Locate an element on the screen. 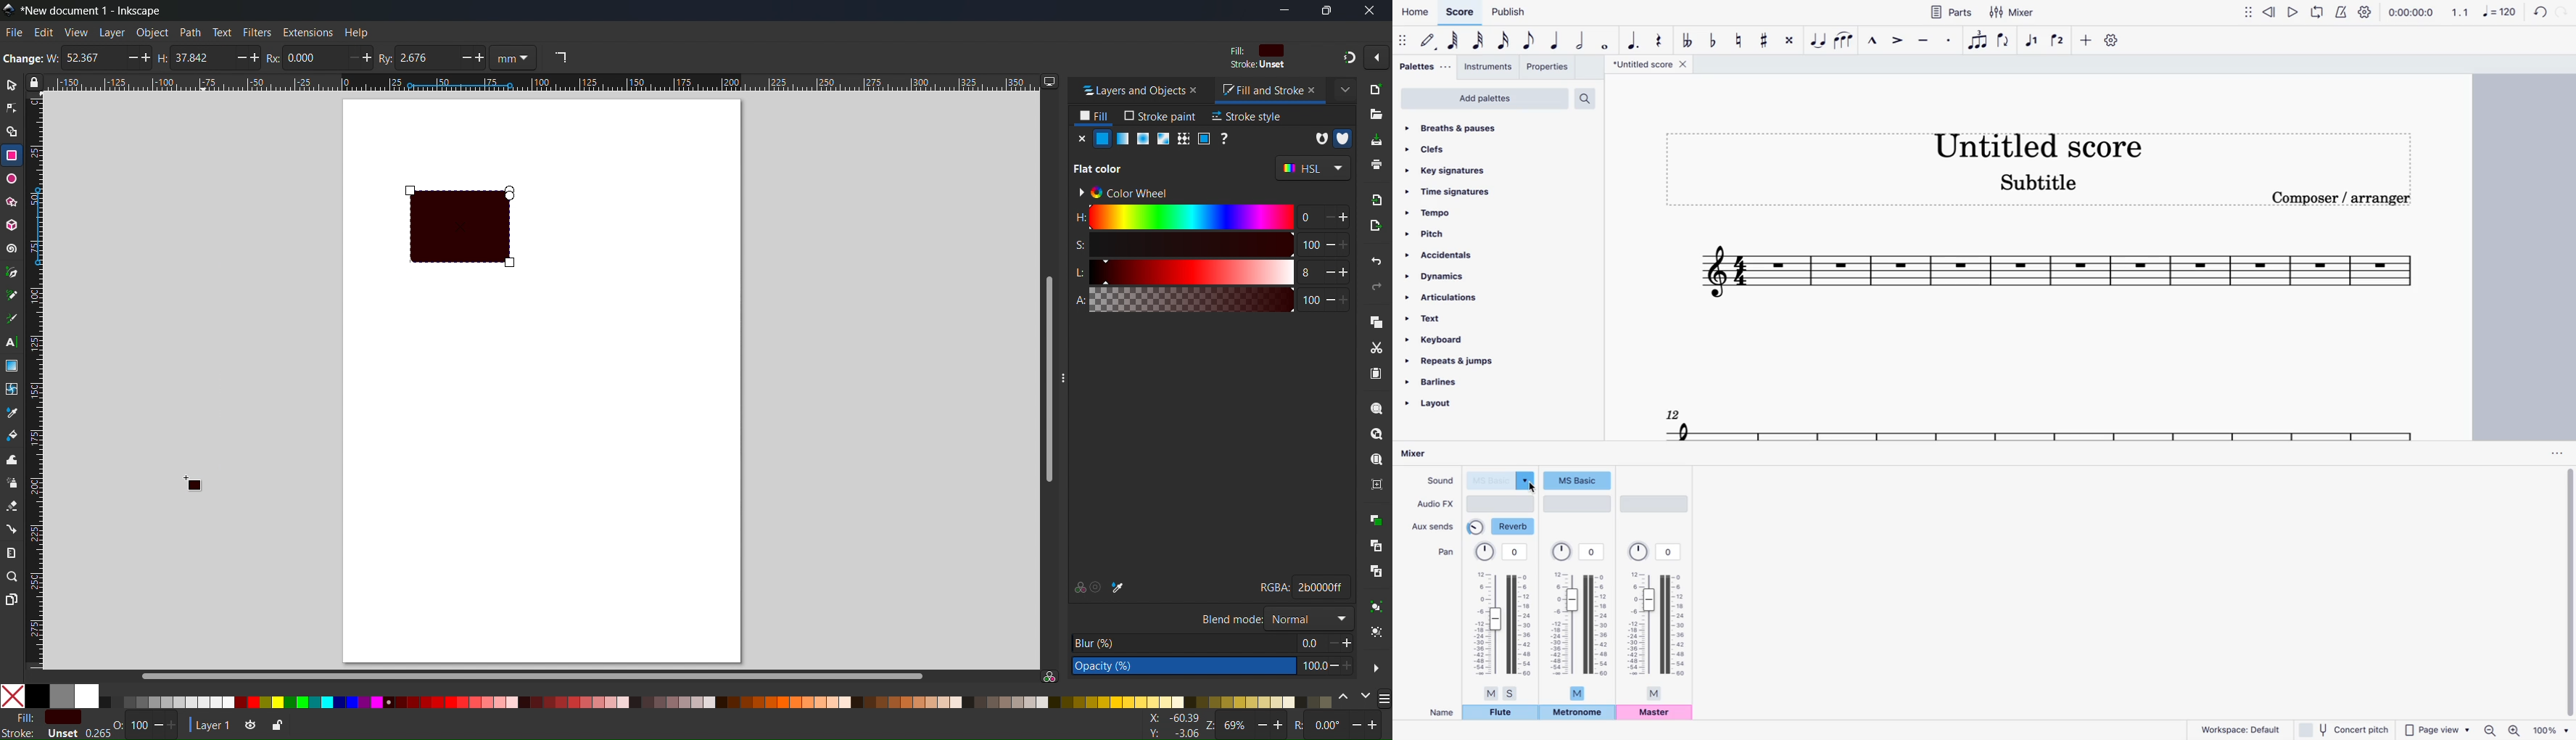  Color hamburger menu is located at coordinates (1384, 699).